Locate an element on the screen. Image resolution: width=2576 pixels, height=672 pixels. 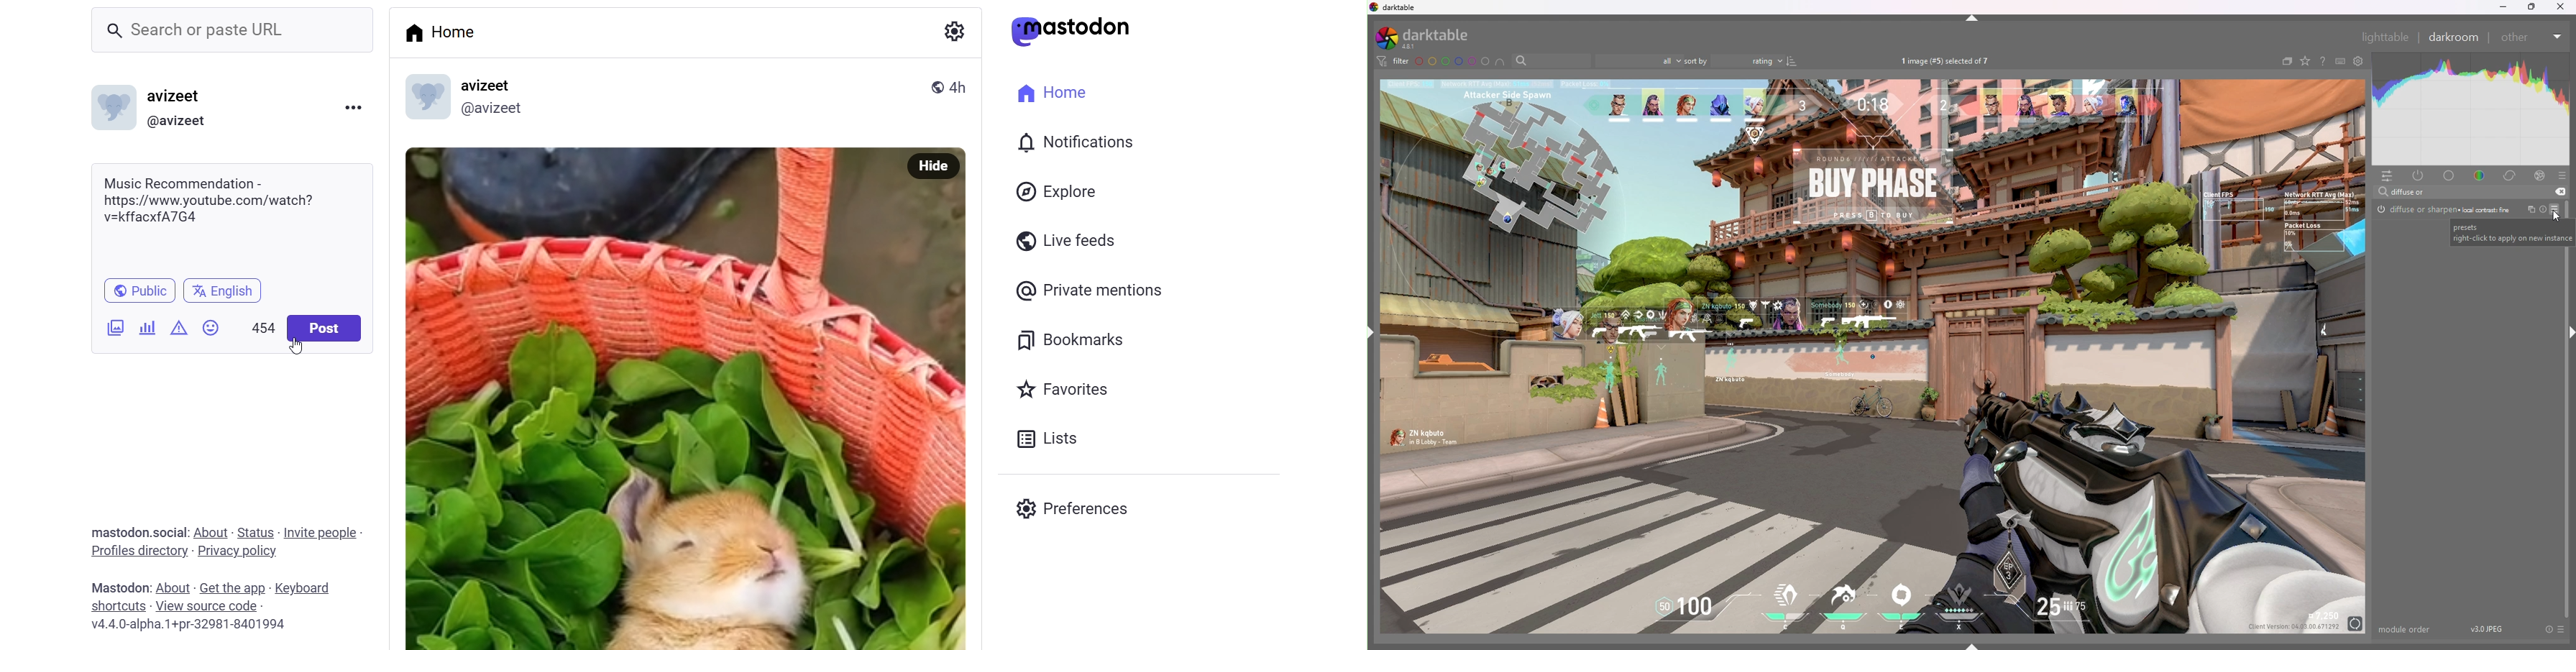
show global preferences is located at coordinates (2359, 61).